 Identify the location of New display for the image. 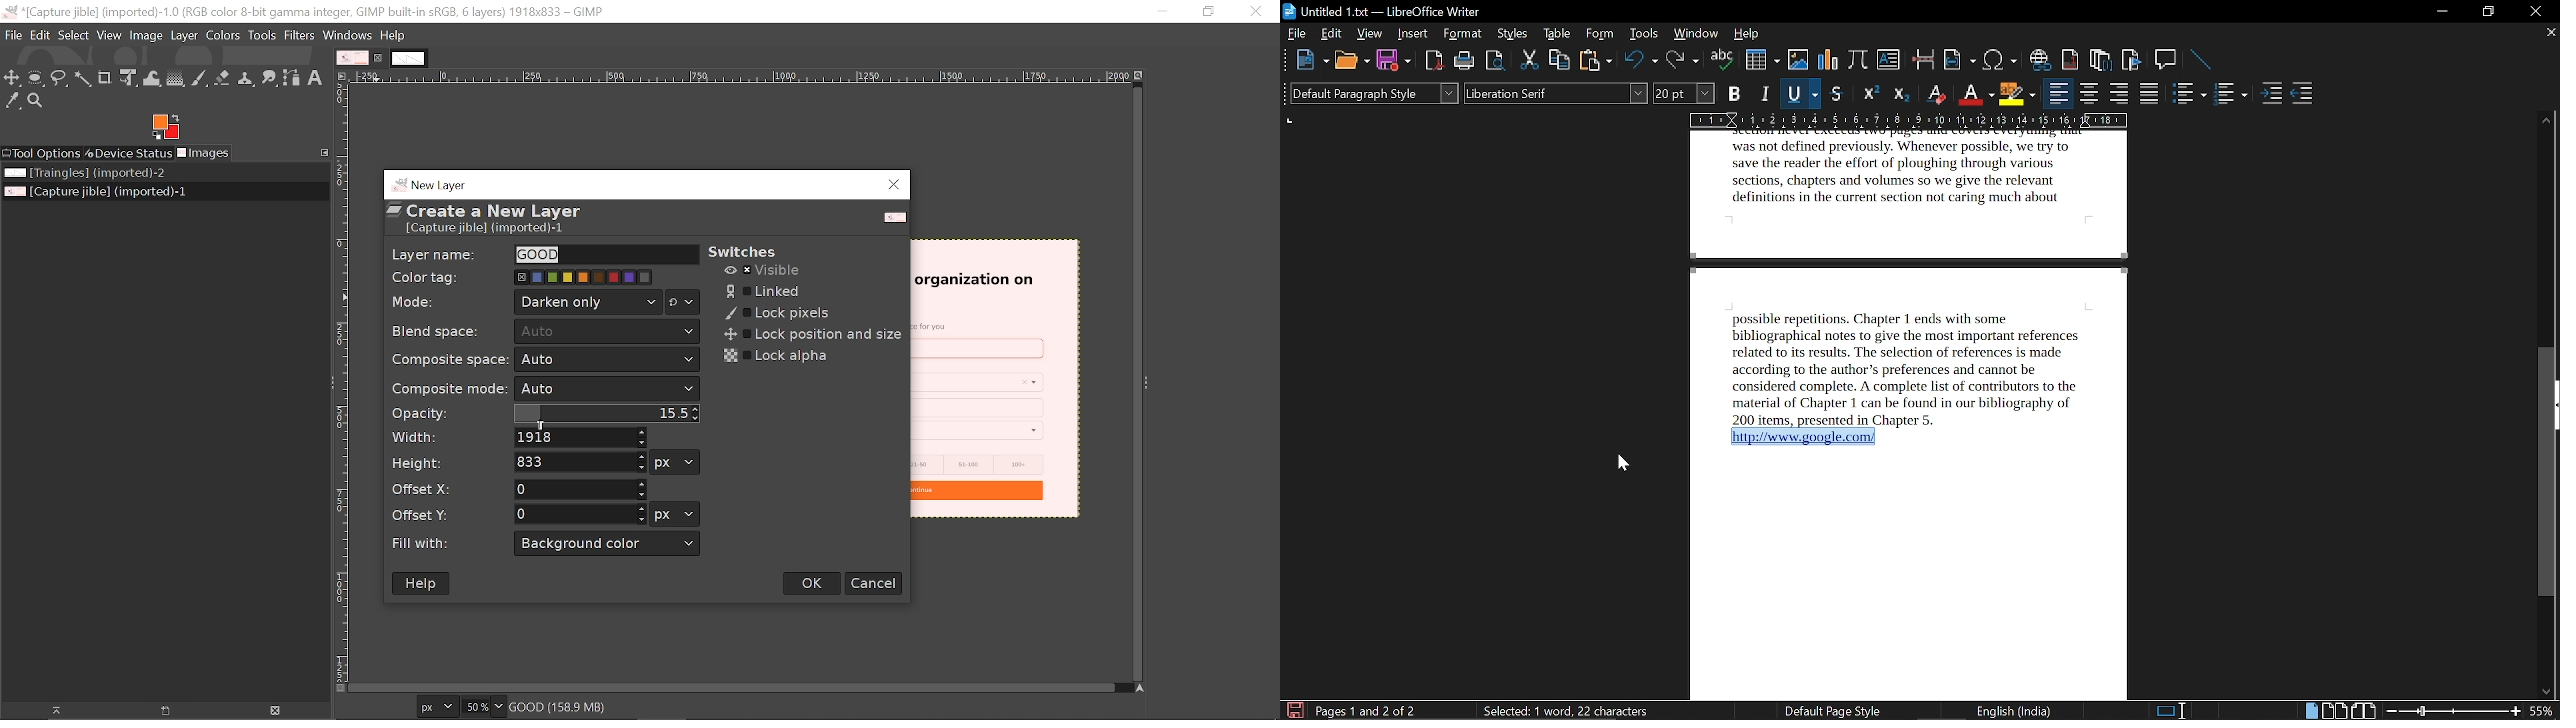
(156, 712).